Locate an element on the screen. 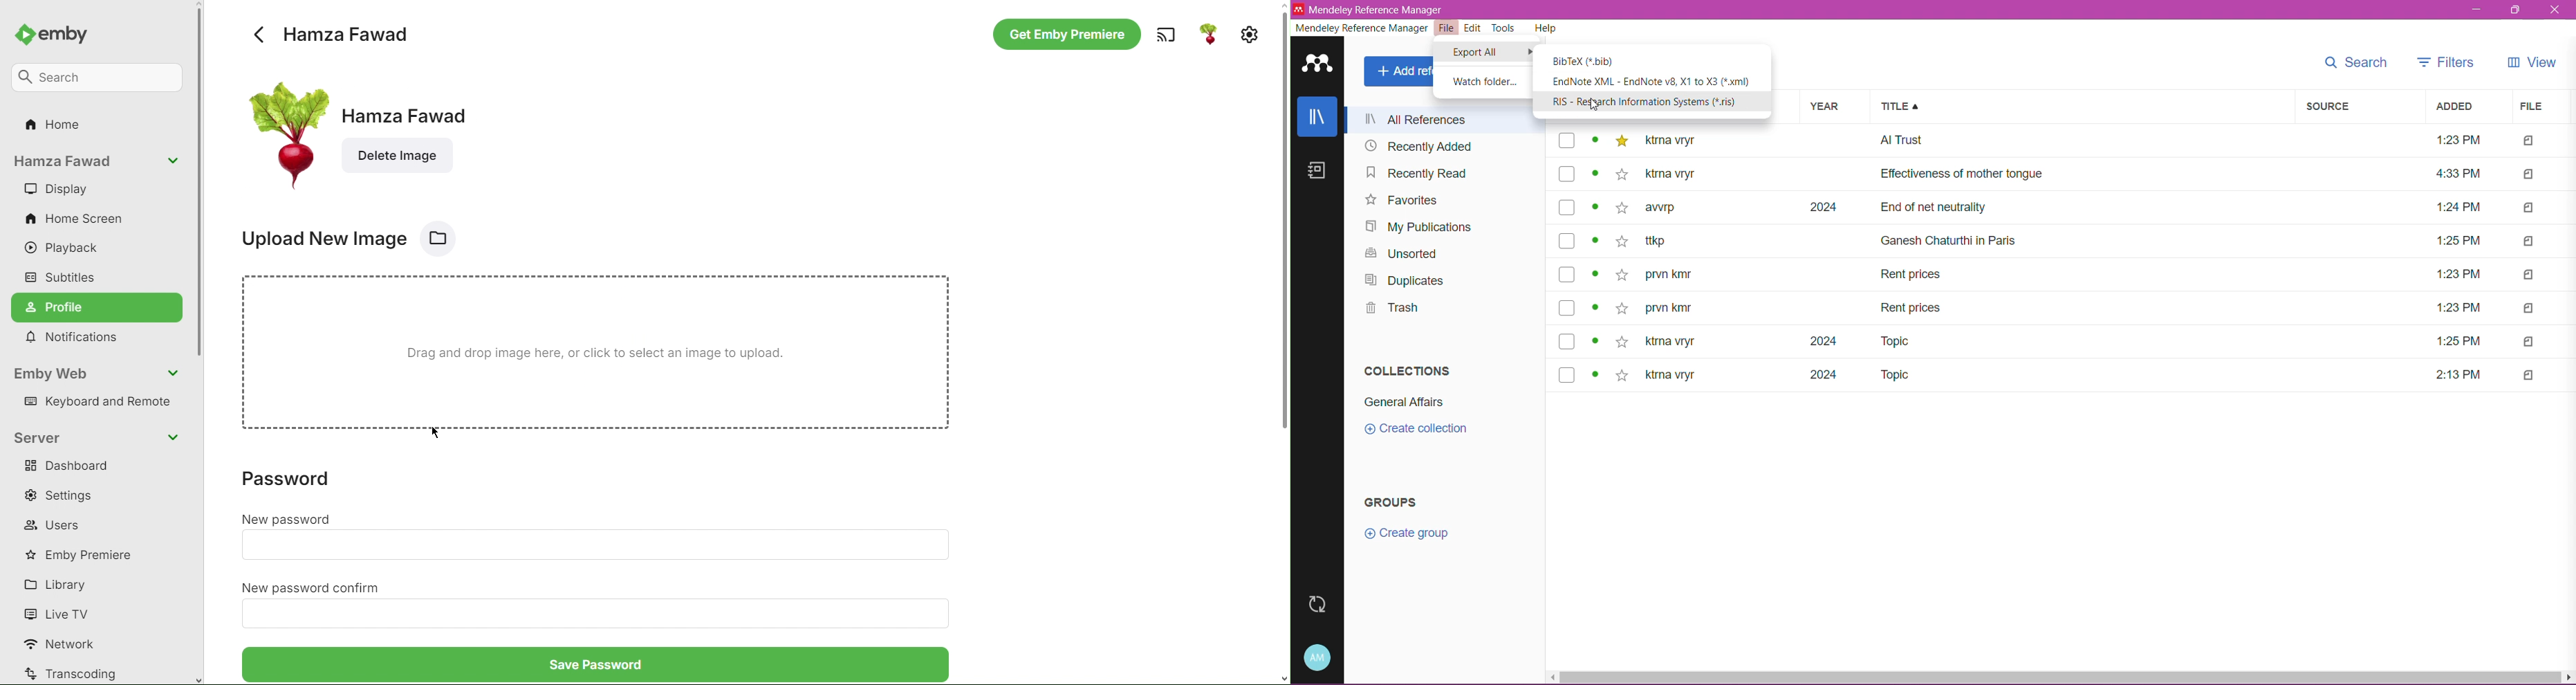 This screenshot has height=700, width=2576. Upload is located at coordinates (602, 357).